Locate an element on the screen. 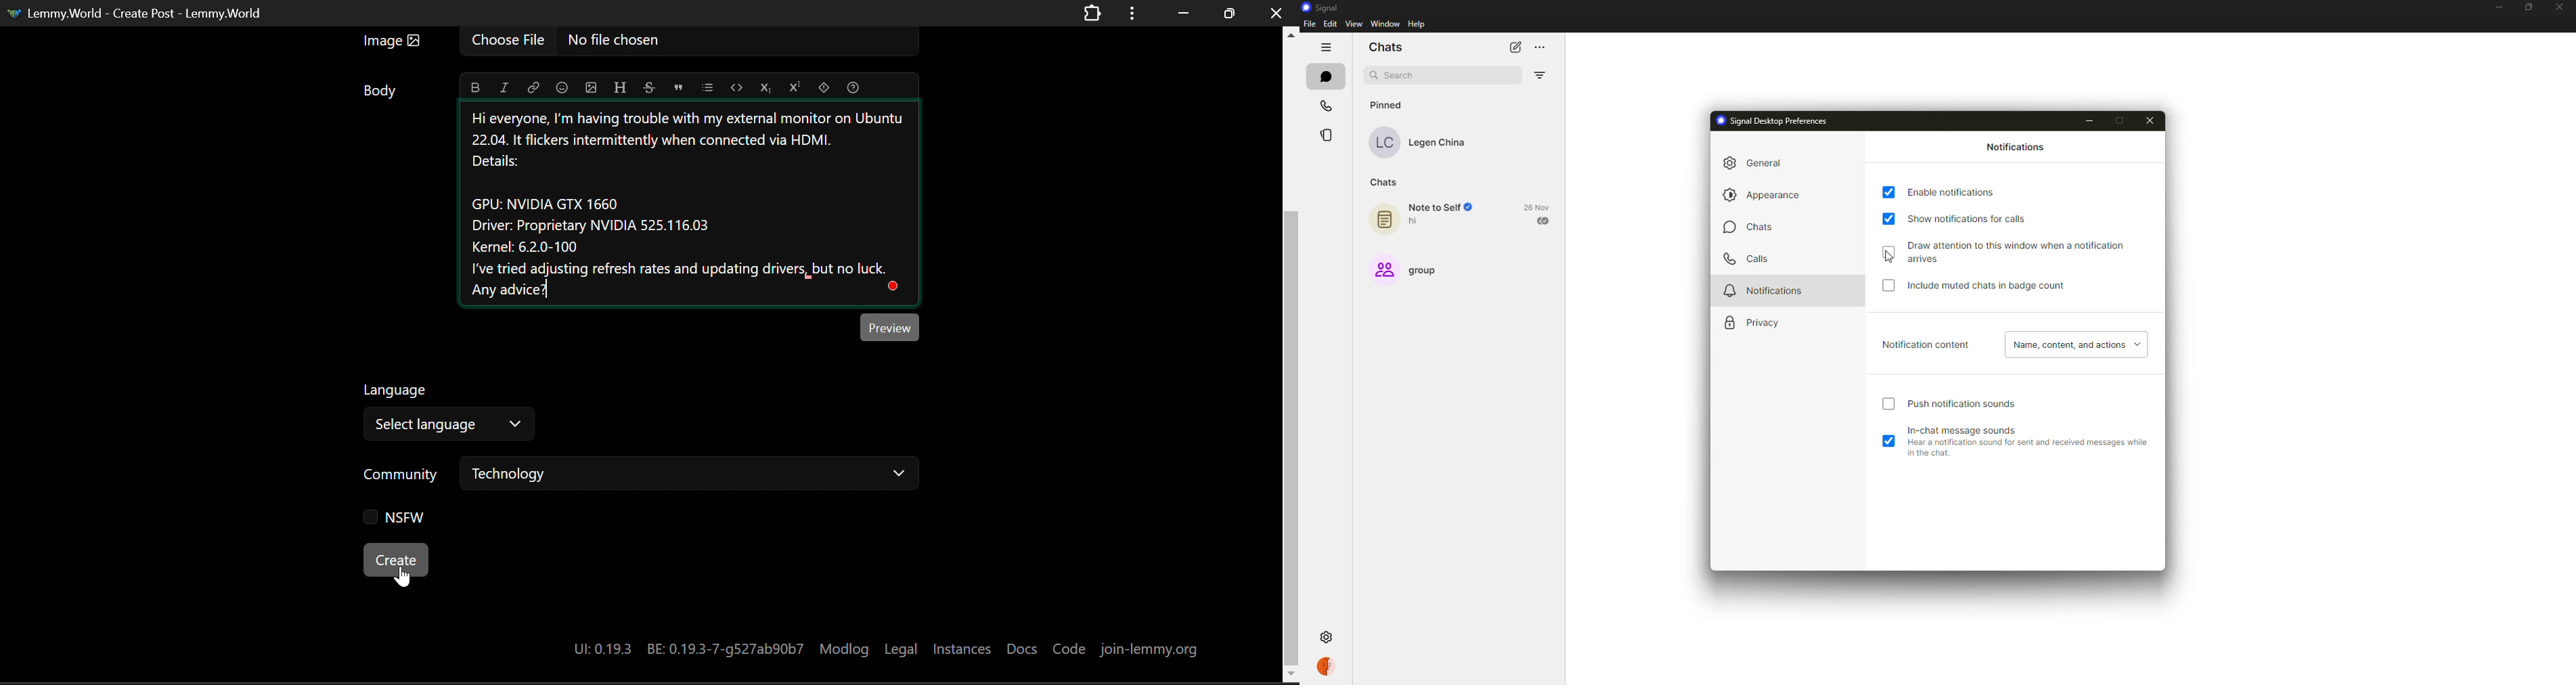 This screenshot has height=700, width=2576. pinned is located at coordinates (1390, 104).